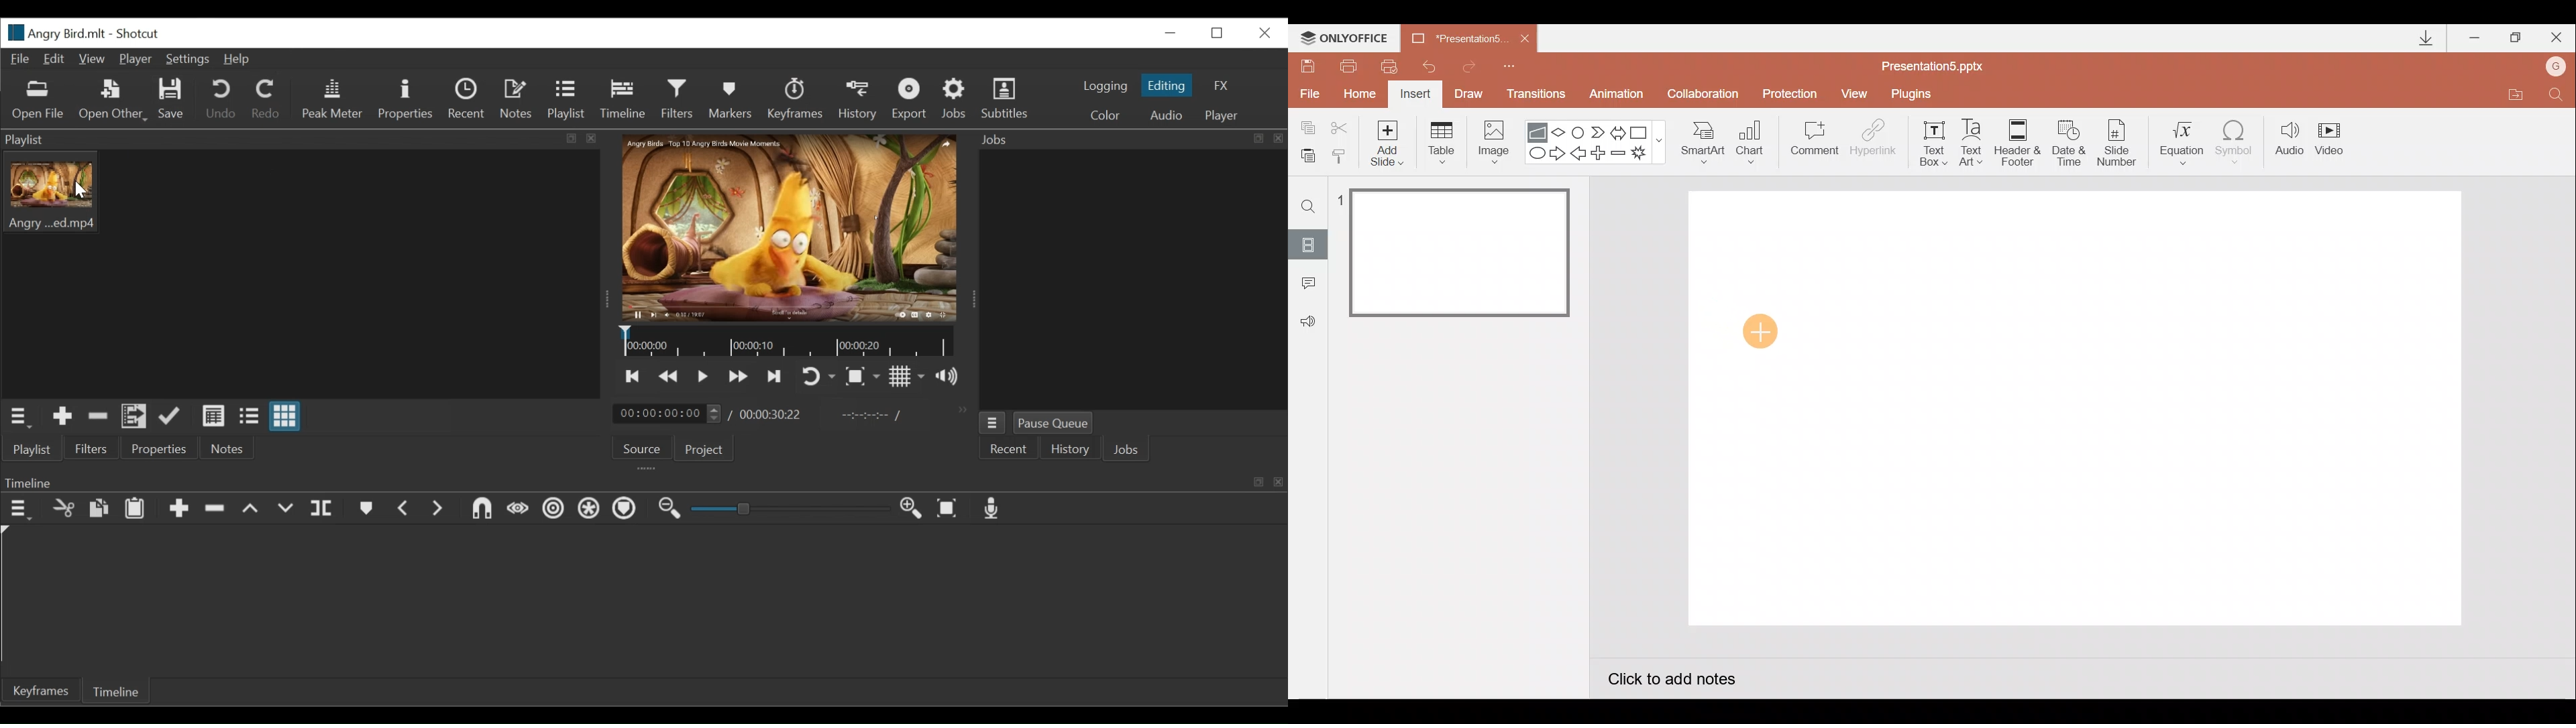 The height and width of the screenshot is (728, 2576). What do you see at coordinates (1128, 139) in the screenshot?
I see `Jobs Panel` at bounding box center [1128, 139].